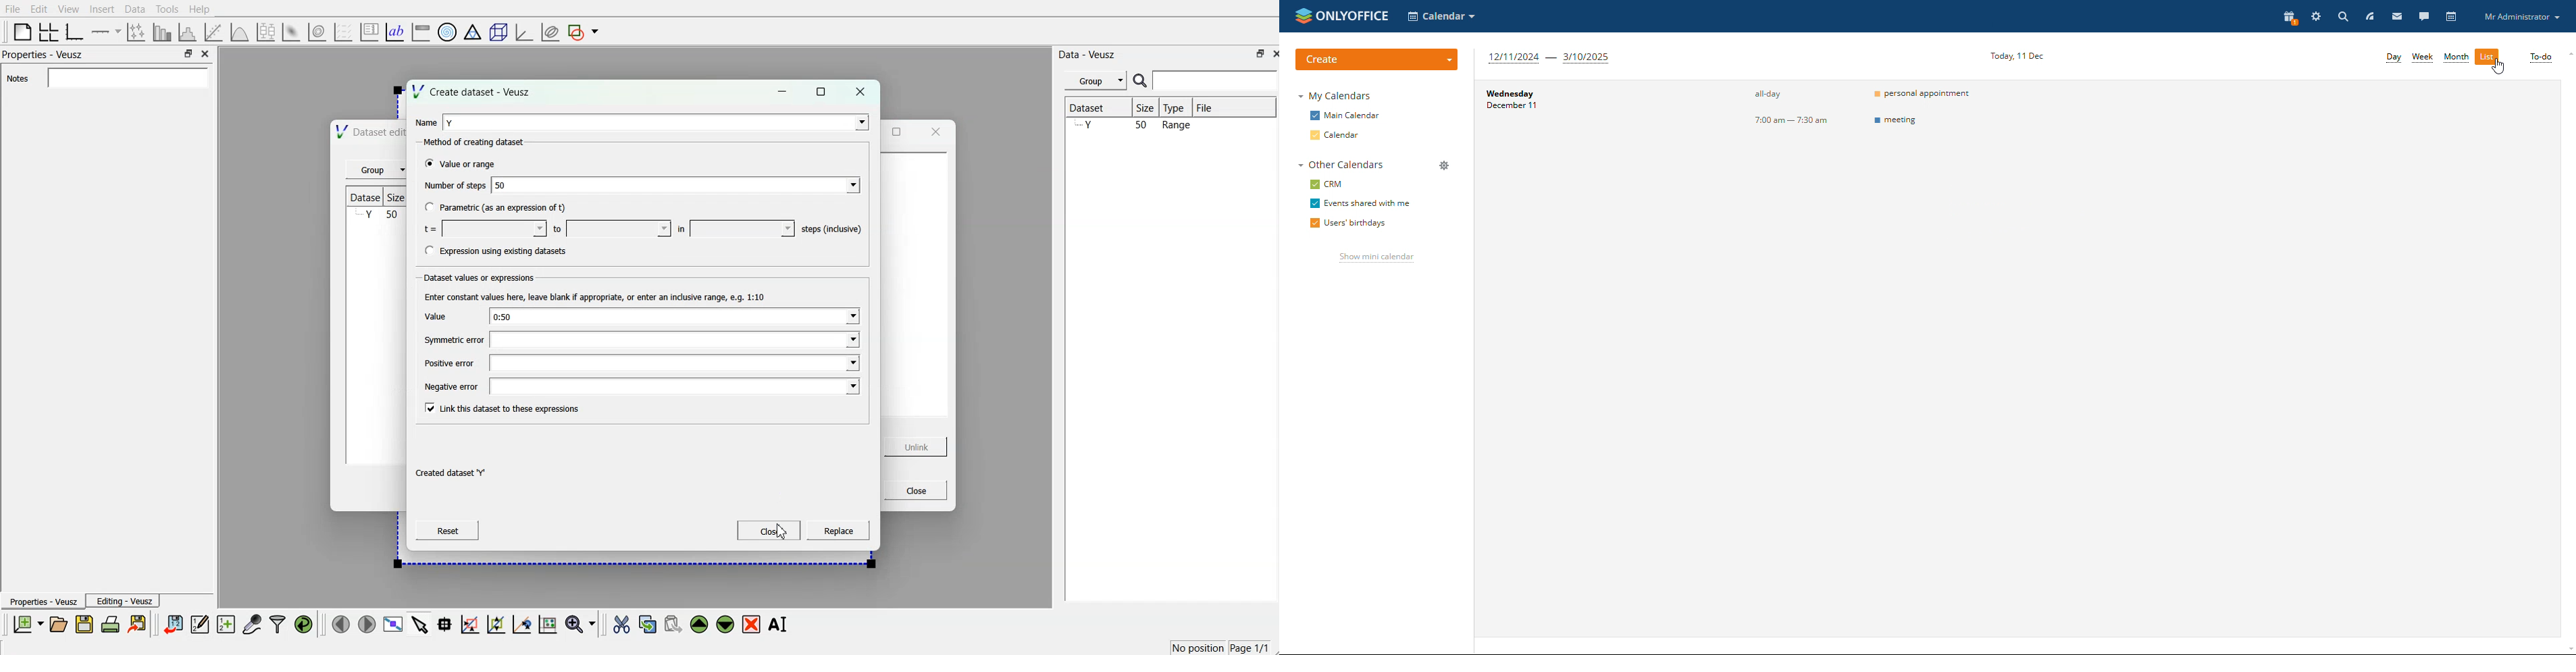 Image resolution: width=2576 pixels, height=672 pixels. I want to click on Method of creating dataset:, so click(479, 142).